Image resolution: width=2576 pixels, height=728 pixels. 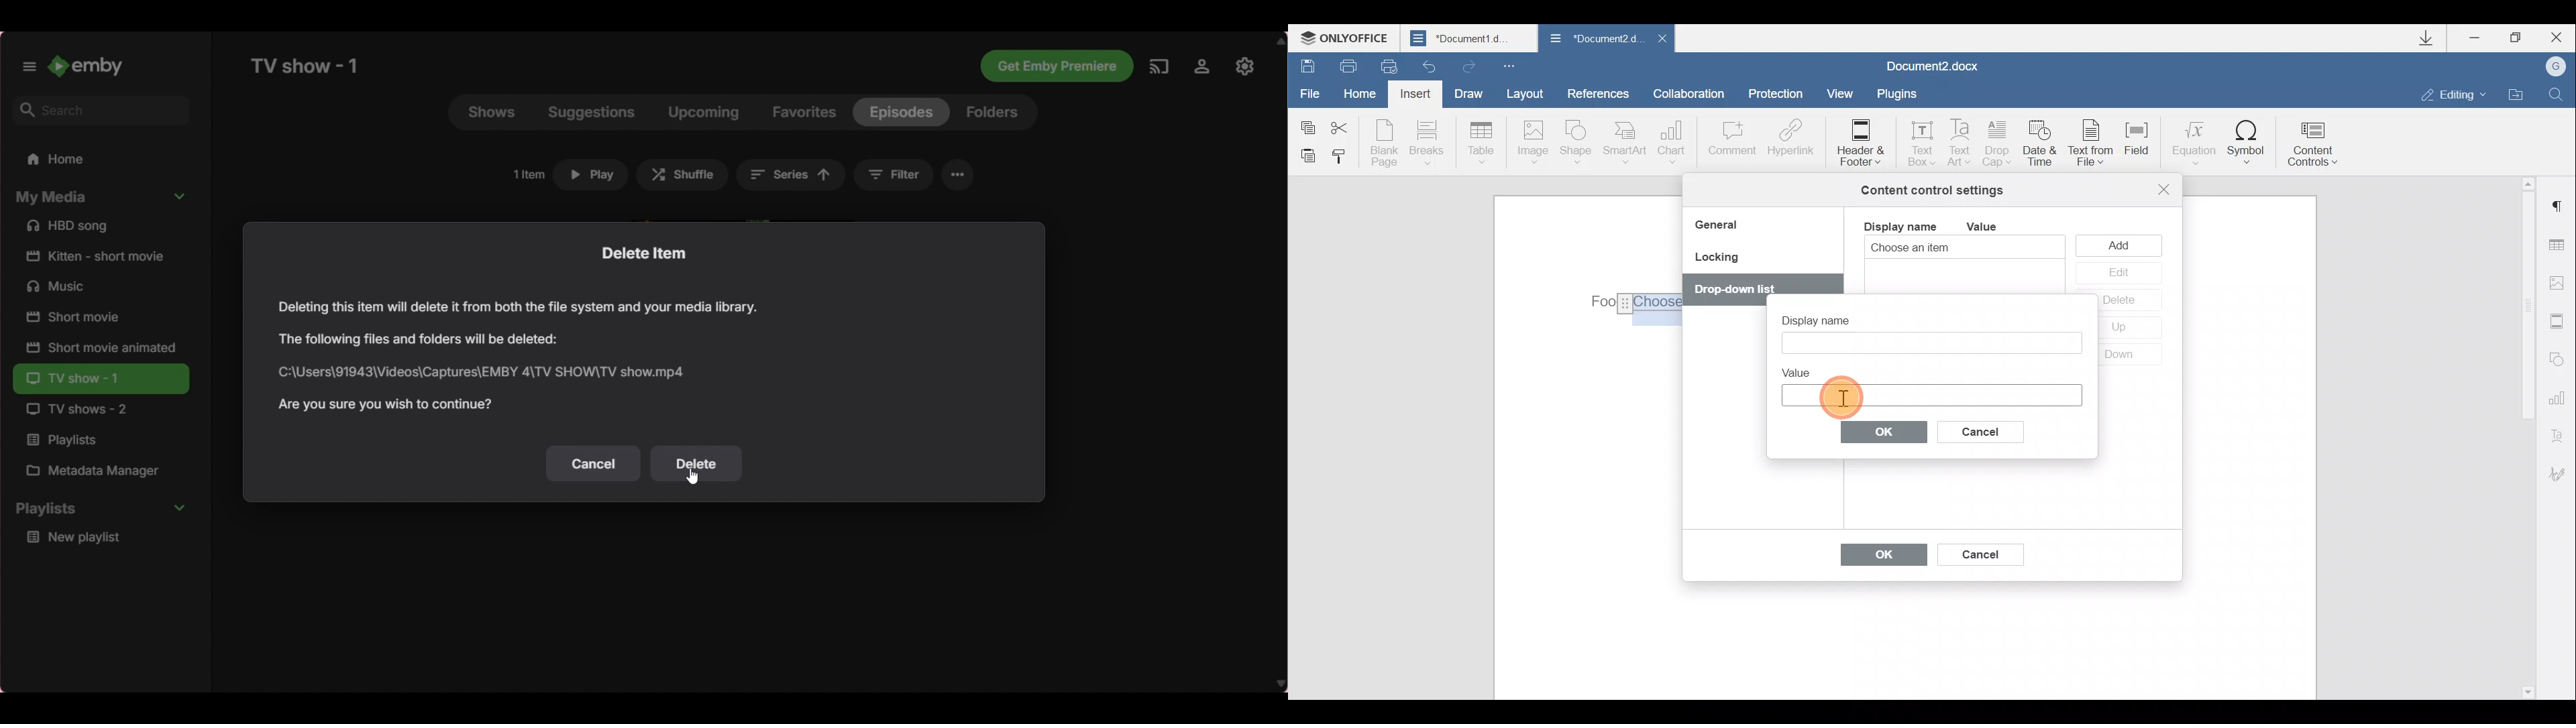 What do you see at coordinates (1387, 67) in the screenshot?
I see `Quick print` at bounding box center [1387, 67].